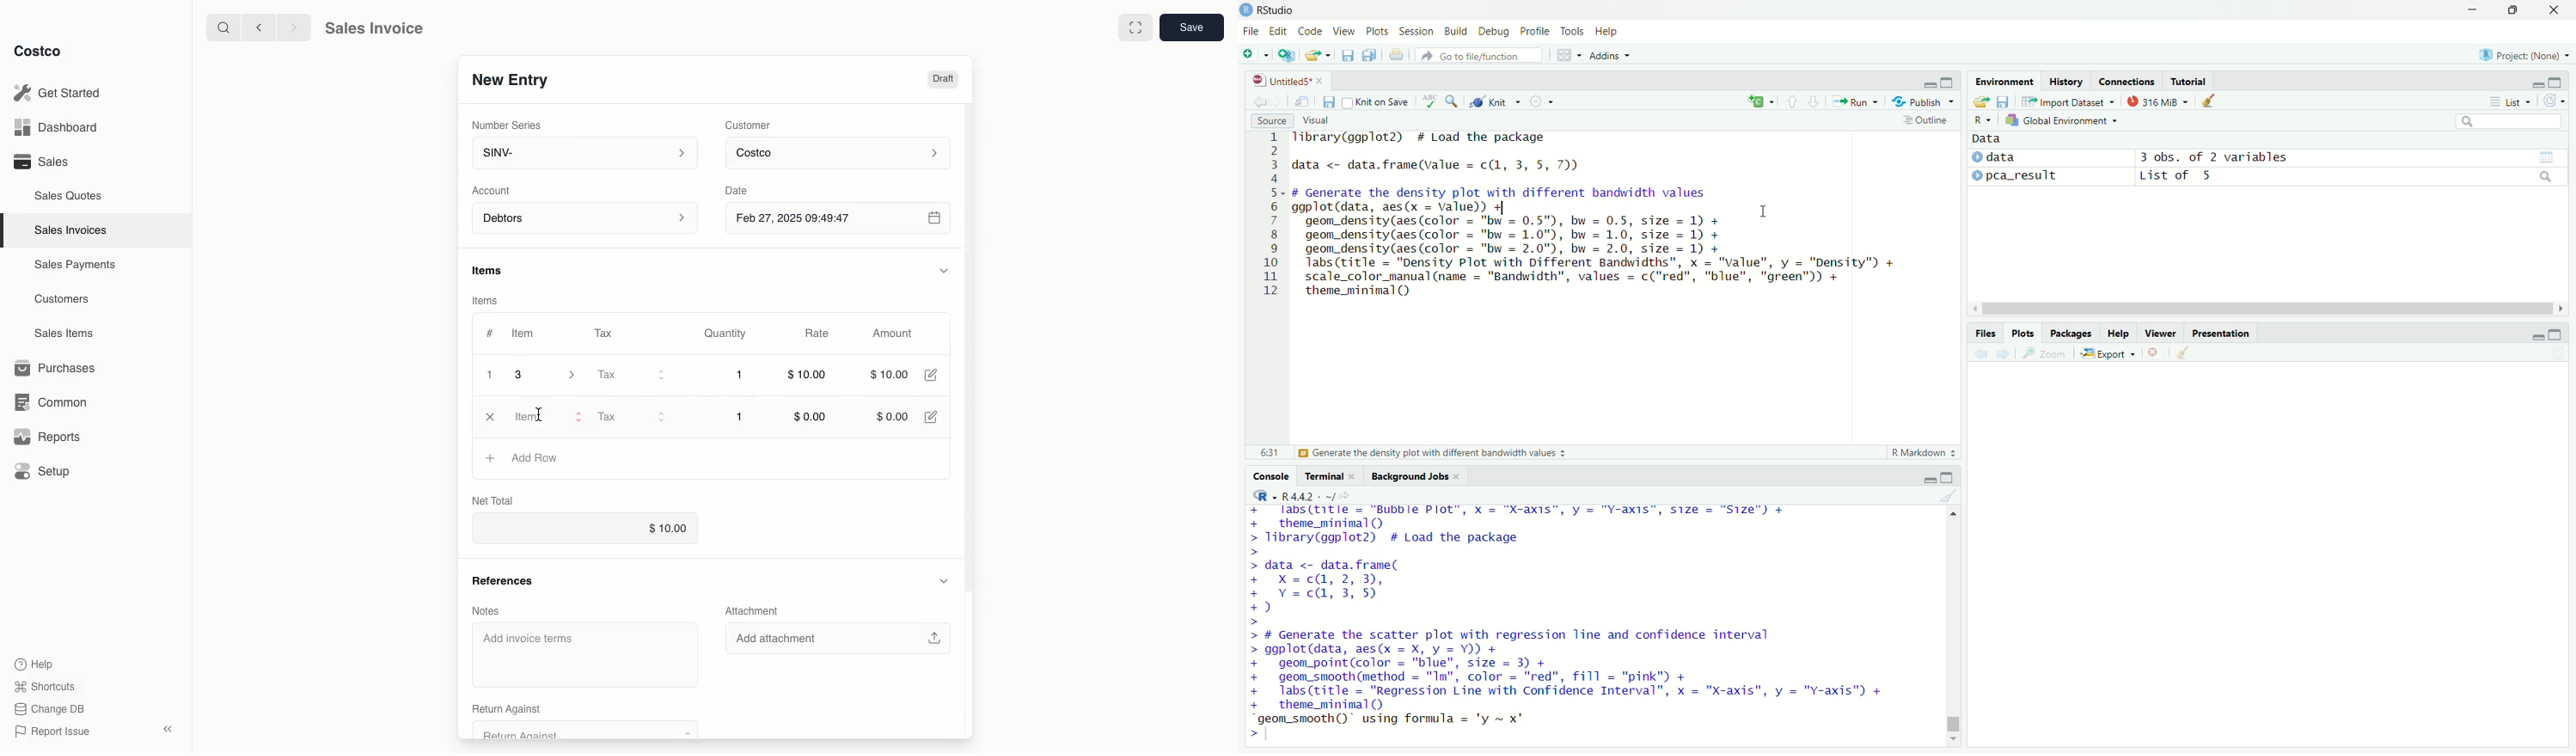  What do you see at coordinates (373, 28) in the screenshot?
I see `Sales Invoice` at bounding box center [373, 28].